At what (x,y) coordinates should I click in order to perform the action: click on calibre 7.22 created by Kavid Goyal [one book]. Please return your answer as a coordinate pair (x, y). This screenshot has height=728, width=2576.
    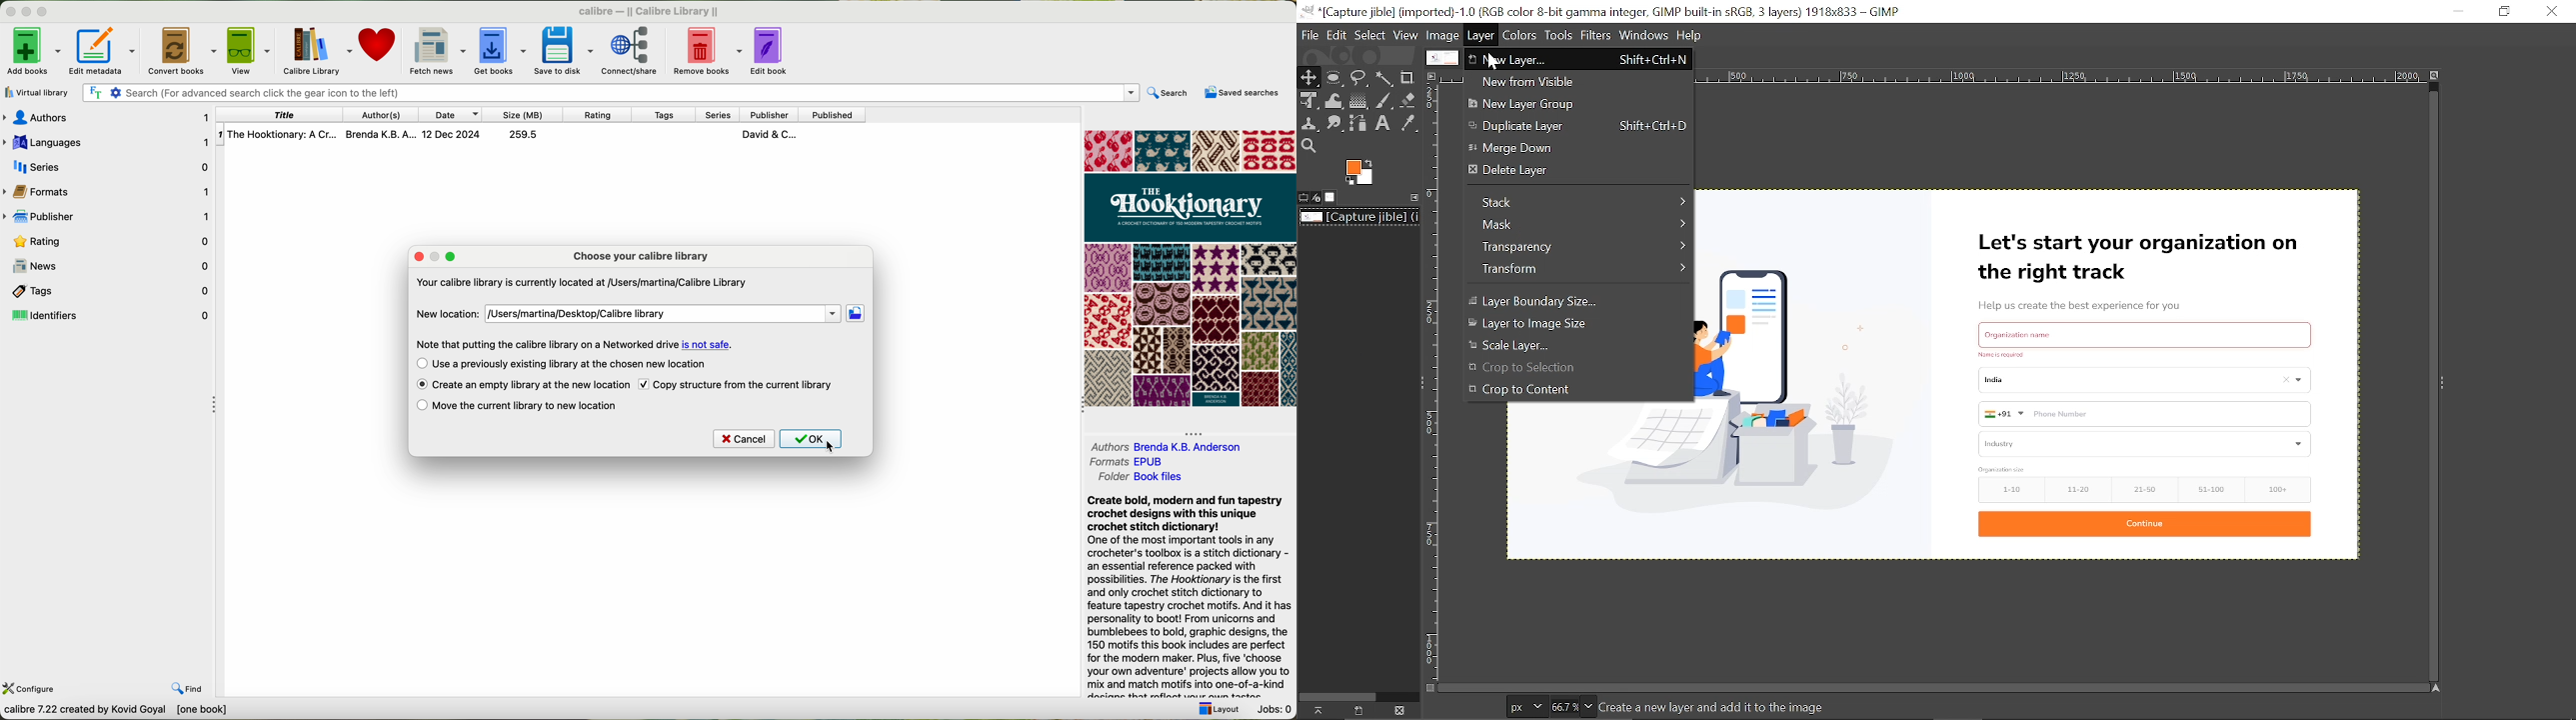
    Looking at the image, I should click on (144, 711).